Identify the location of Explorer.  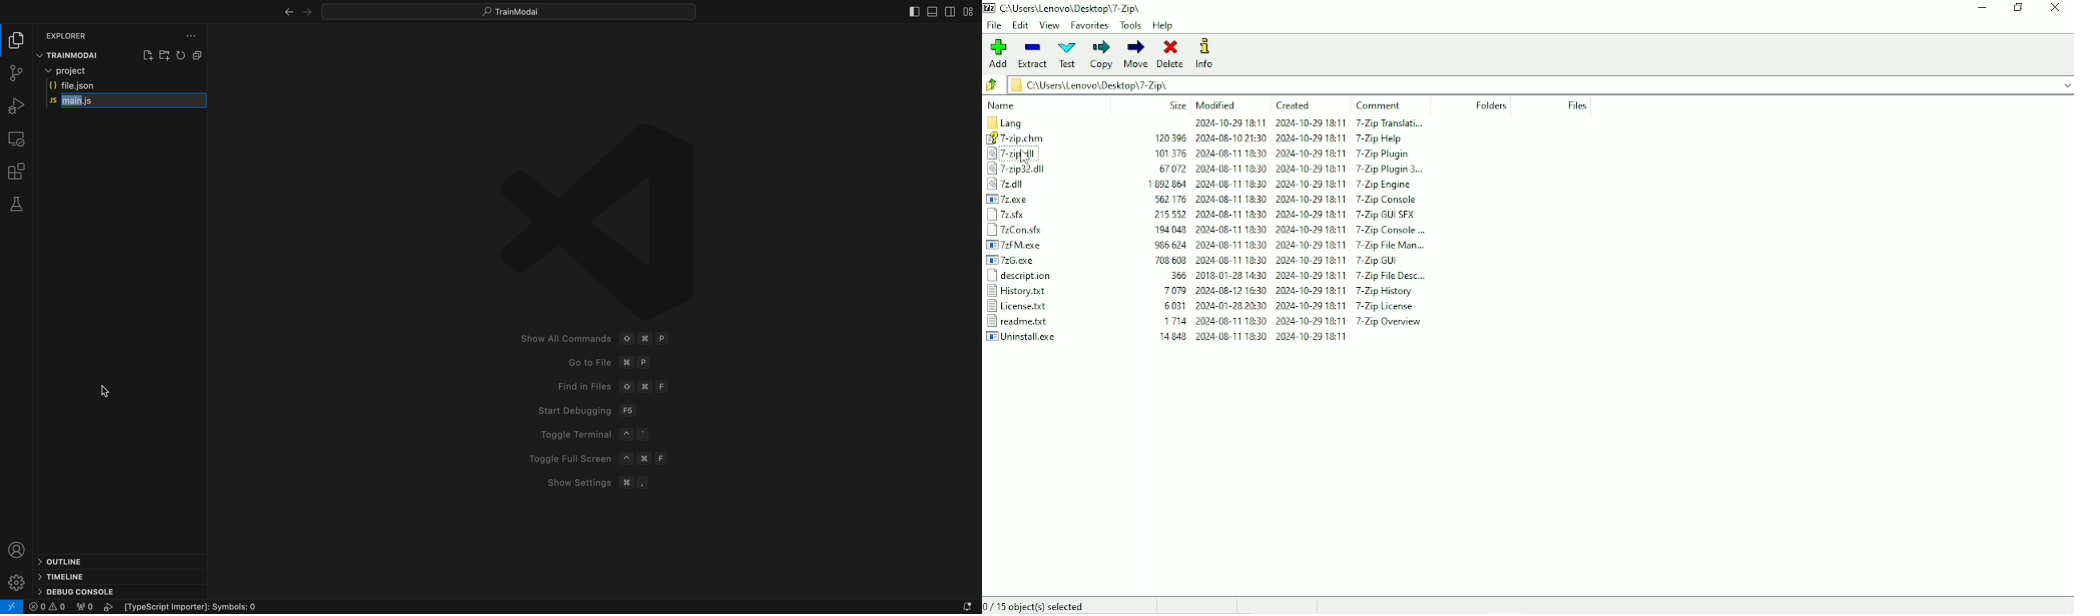
(71, 35).